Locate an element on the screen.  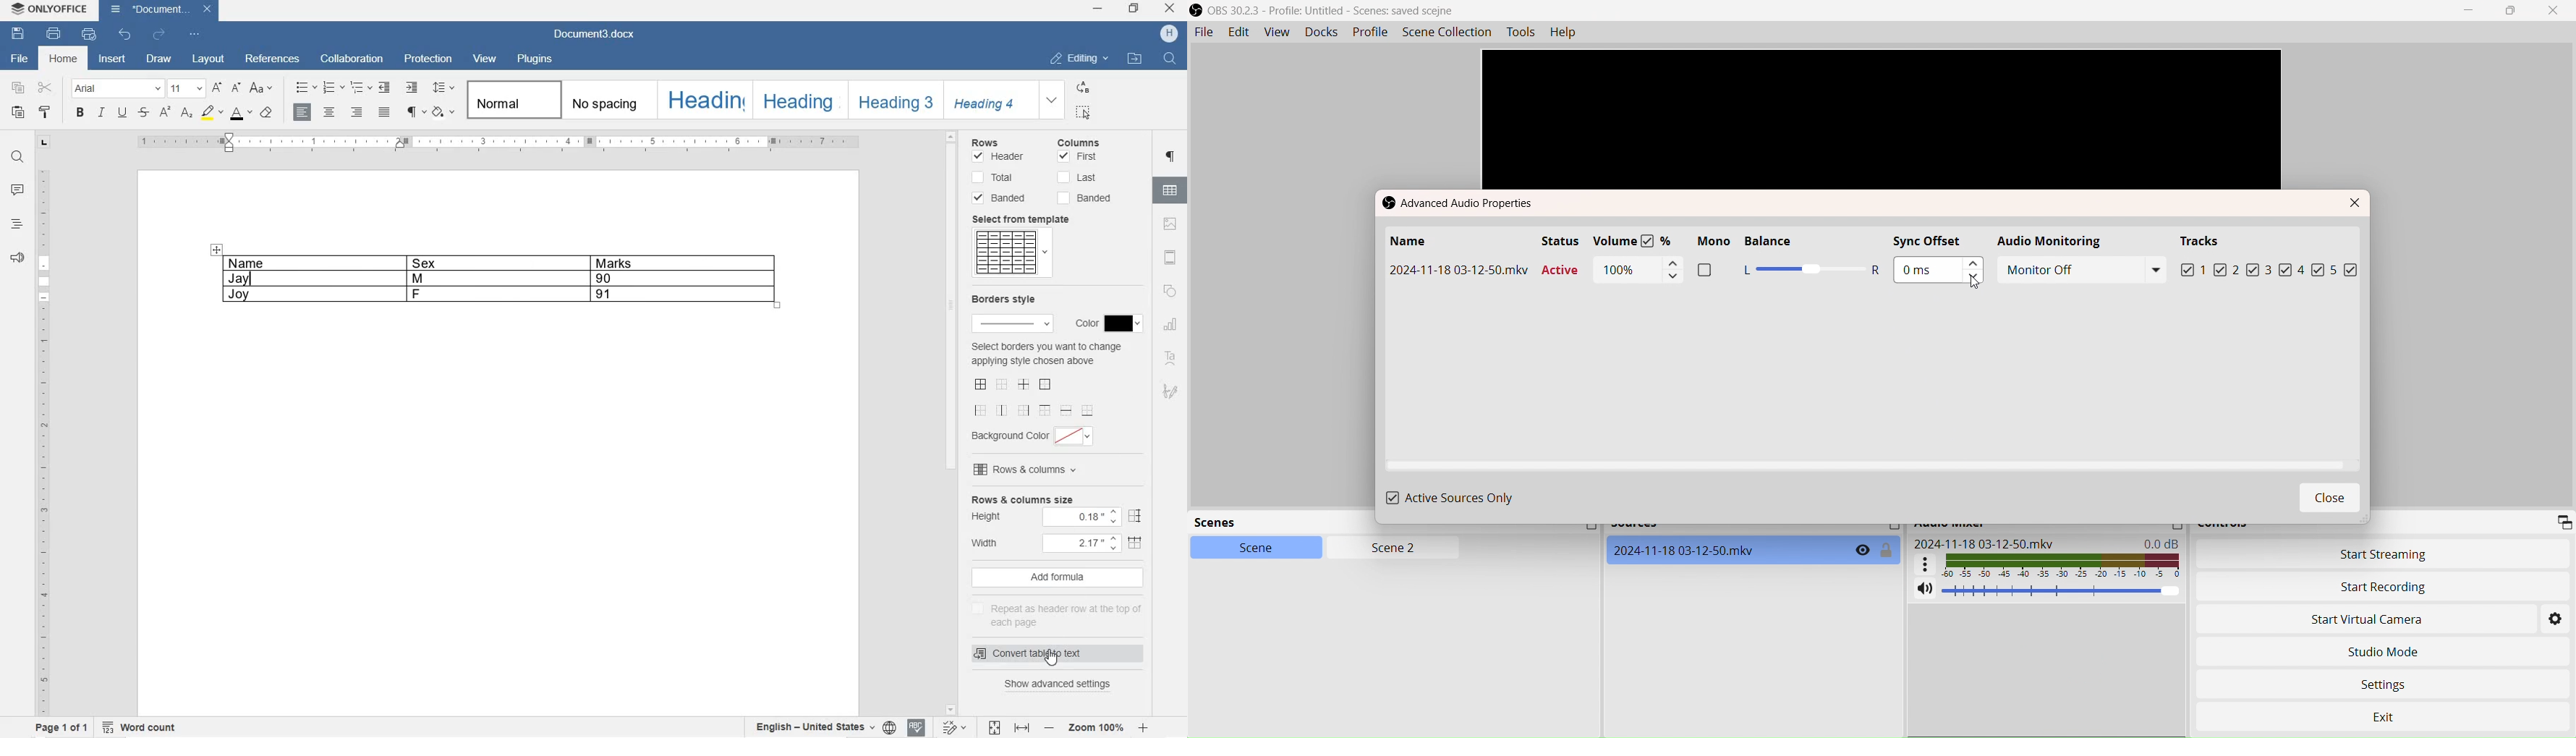
UNDERLINE is located at coordinates (122, 113).